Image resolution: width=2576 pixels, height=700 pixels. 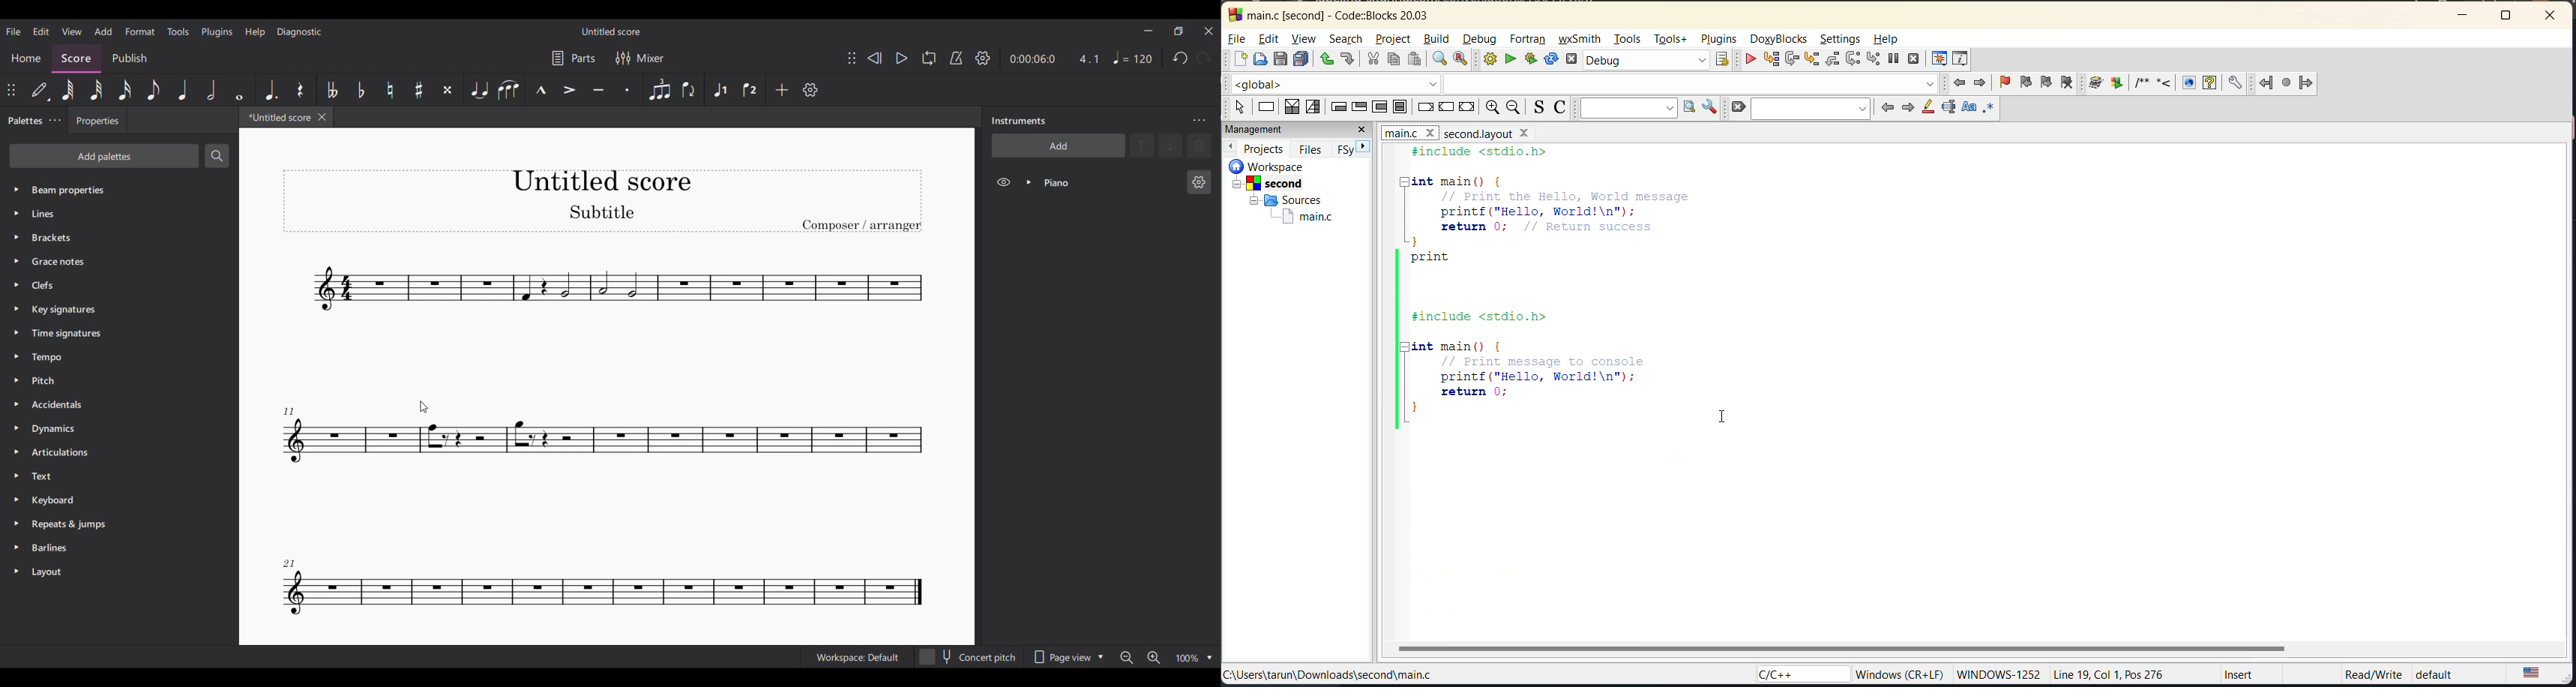 What do you see at coordinates (299, 31) in the screenshot?
I see `Diagnostic menu` at bounding box center [299, 31].